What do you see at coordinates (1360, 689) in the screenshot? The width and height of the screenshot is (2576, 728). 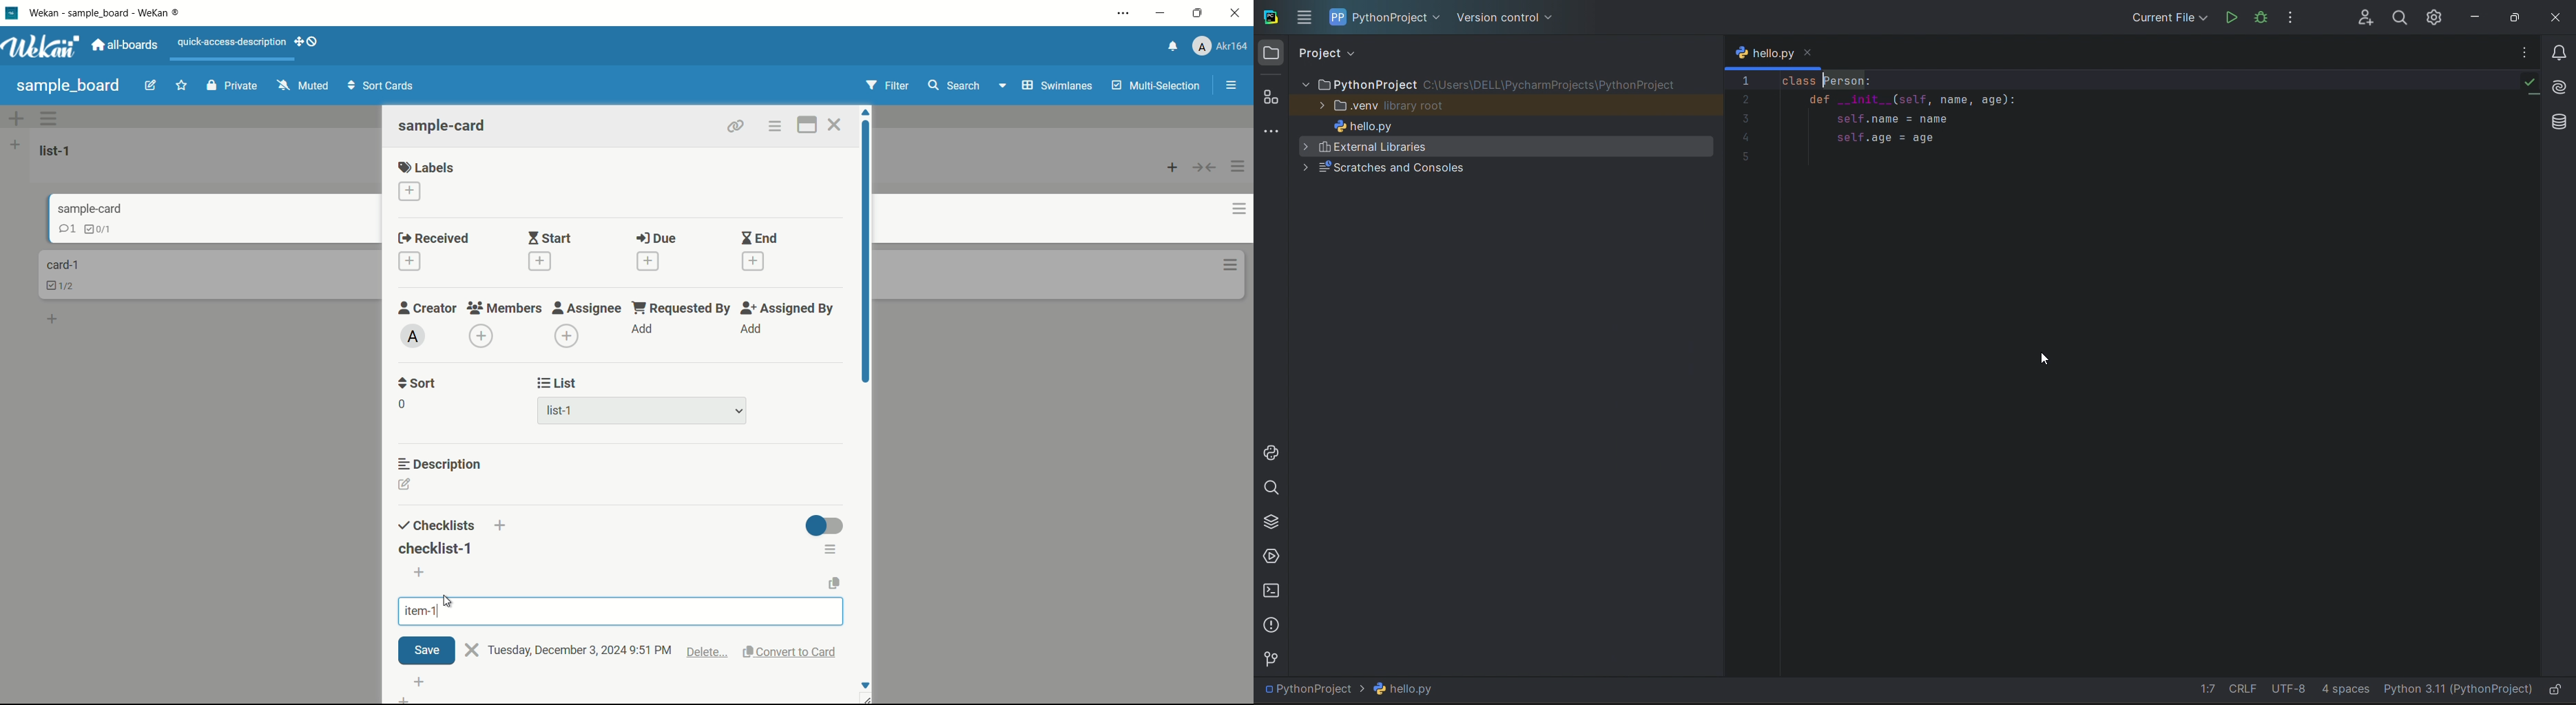 I see `PythonProject > hello.py` at bounding box center [1360, 689].